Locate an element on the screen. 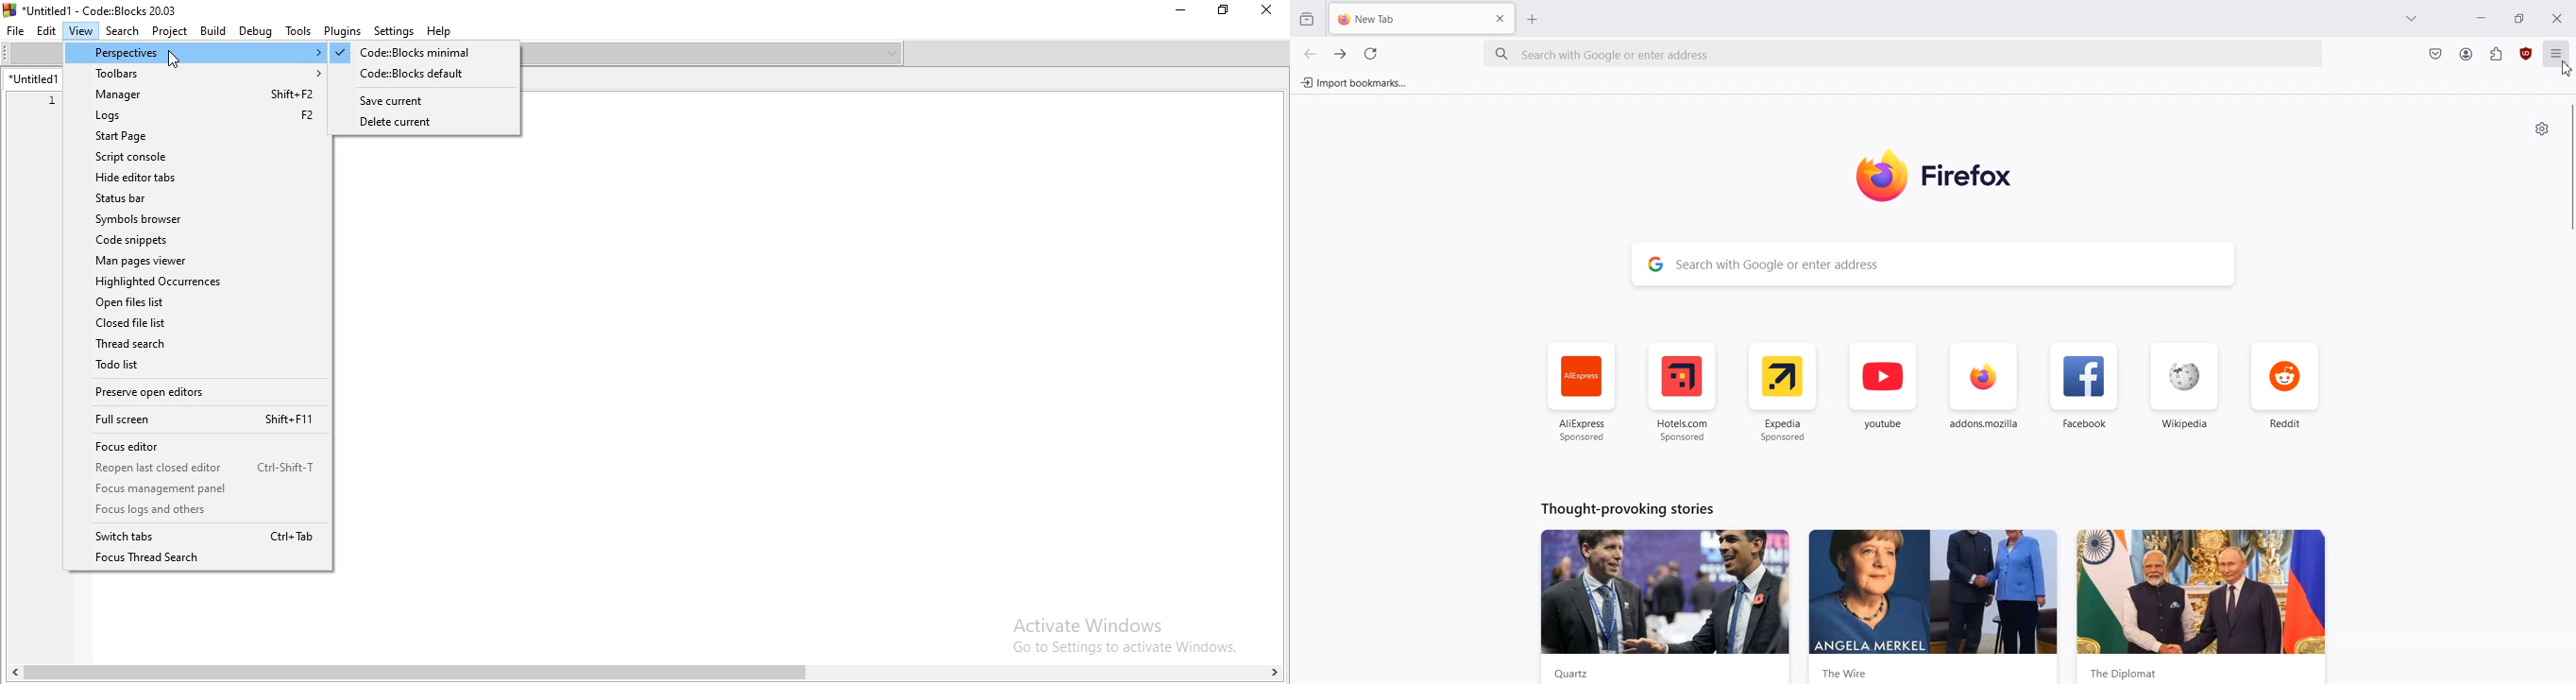 Image resolution: width=2576 pixels, height=700 pixels. Go Forward one page  is located at coordinates (1341, 54).